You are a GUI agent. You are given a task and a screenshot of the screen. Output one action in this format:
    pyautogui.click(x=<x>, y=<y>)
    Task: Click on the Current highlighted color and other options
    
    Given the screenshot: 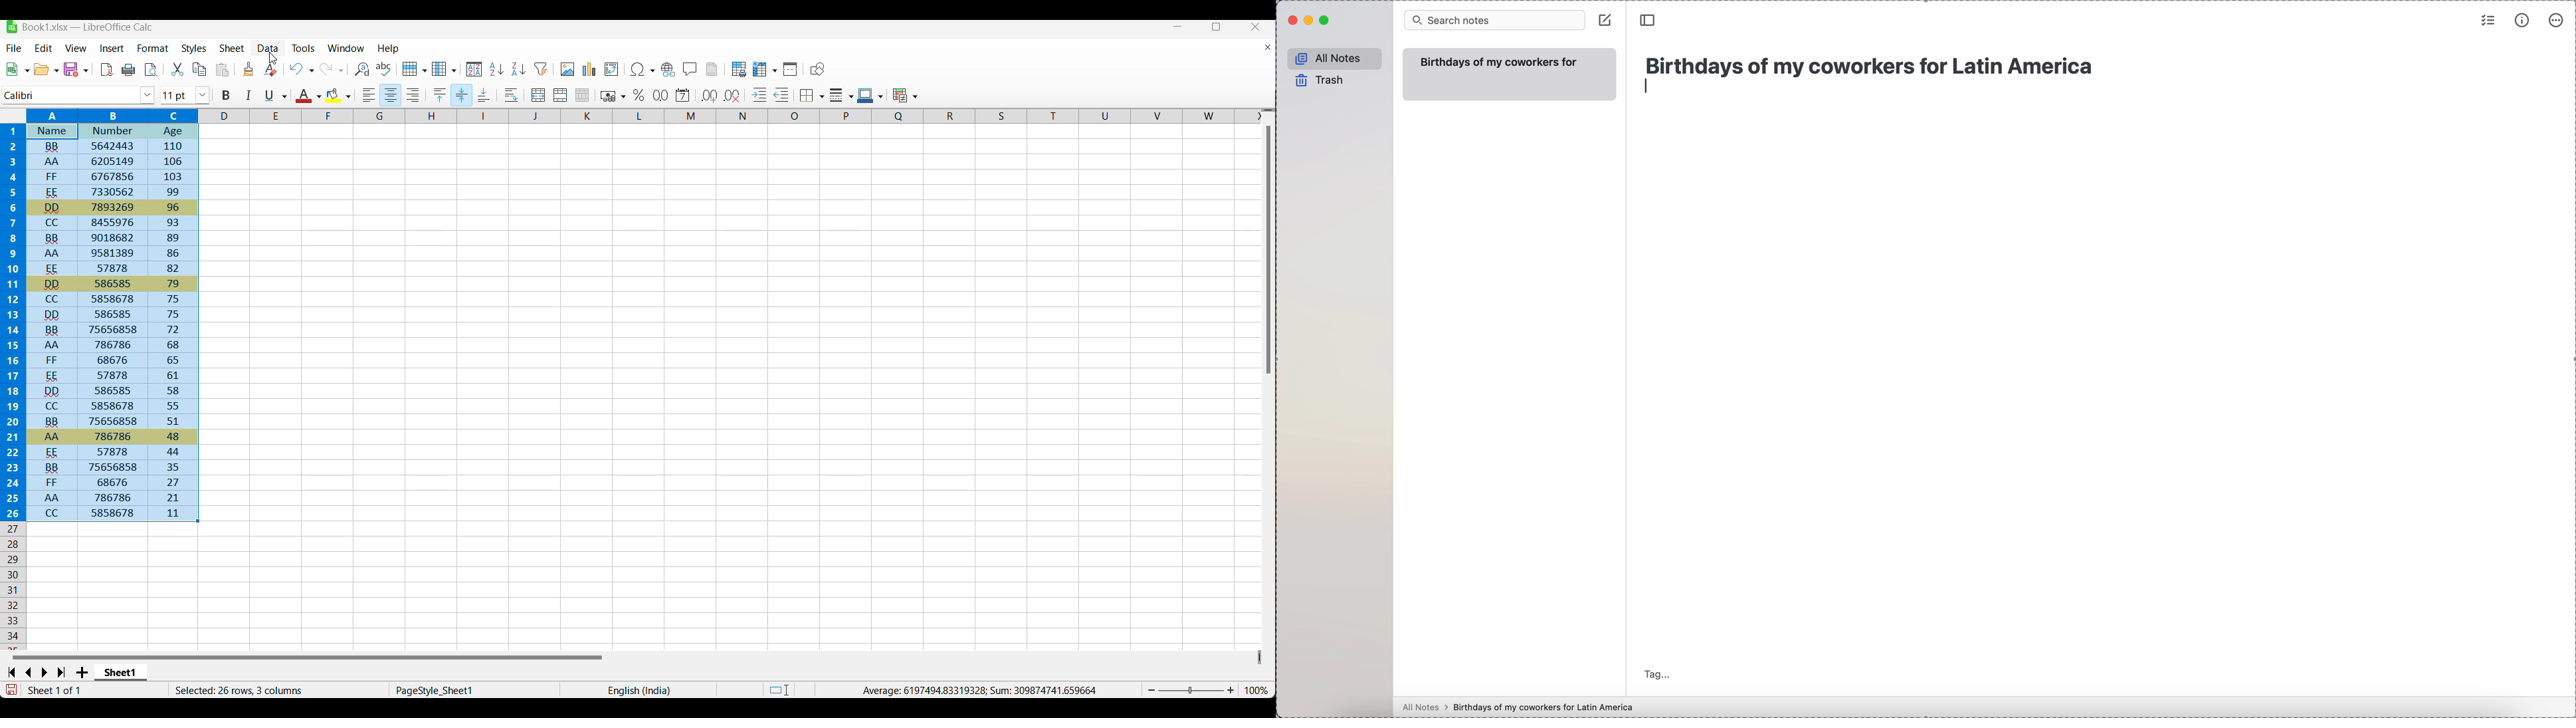 What is the action you would take?
    pyautogui.click(x=338, y=96)
    